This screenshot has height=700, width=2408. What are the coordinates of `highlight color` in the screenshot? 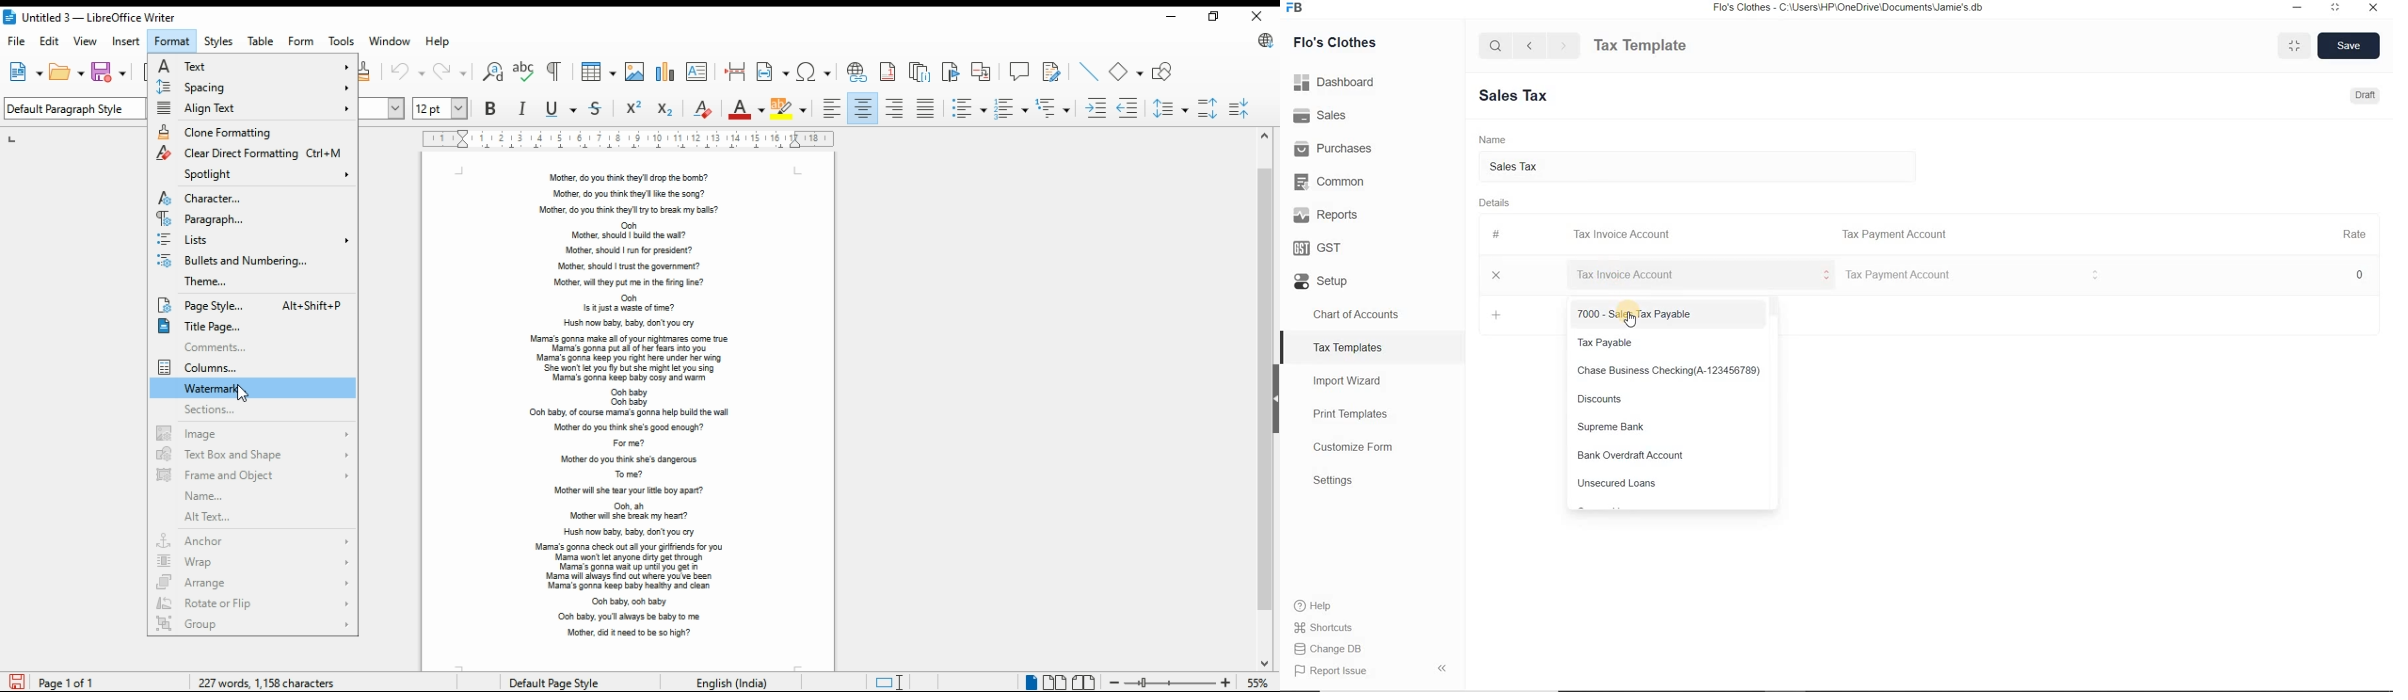 It's located at (791, 108).